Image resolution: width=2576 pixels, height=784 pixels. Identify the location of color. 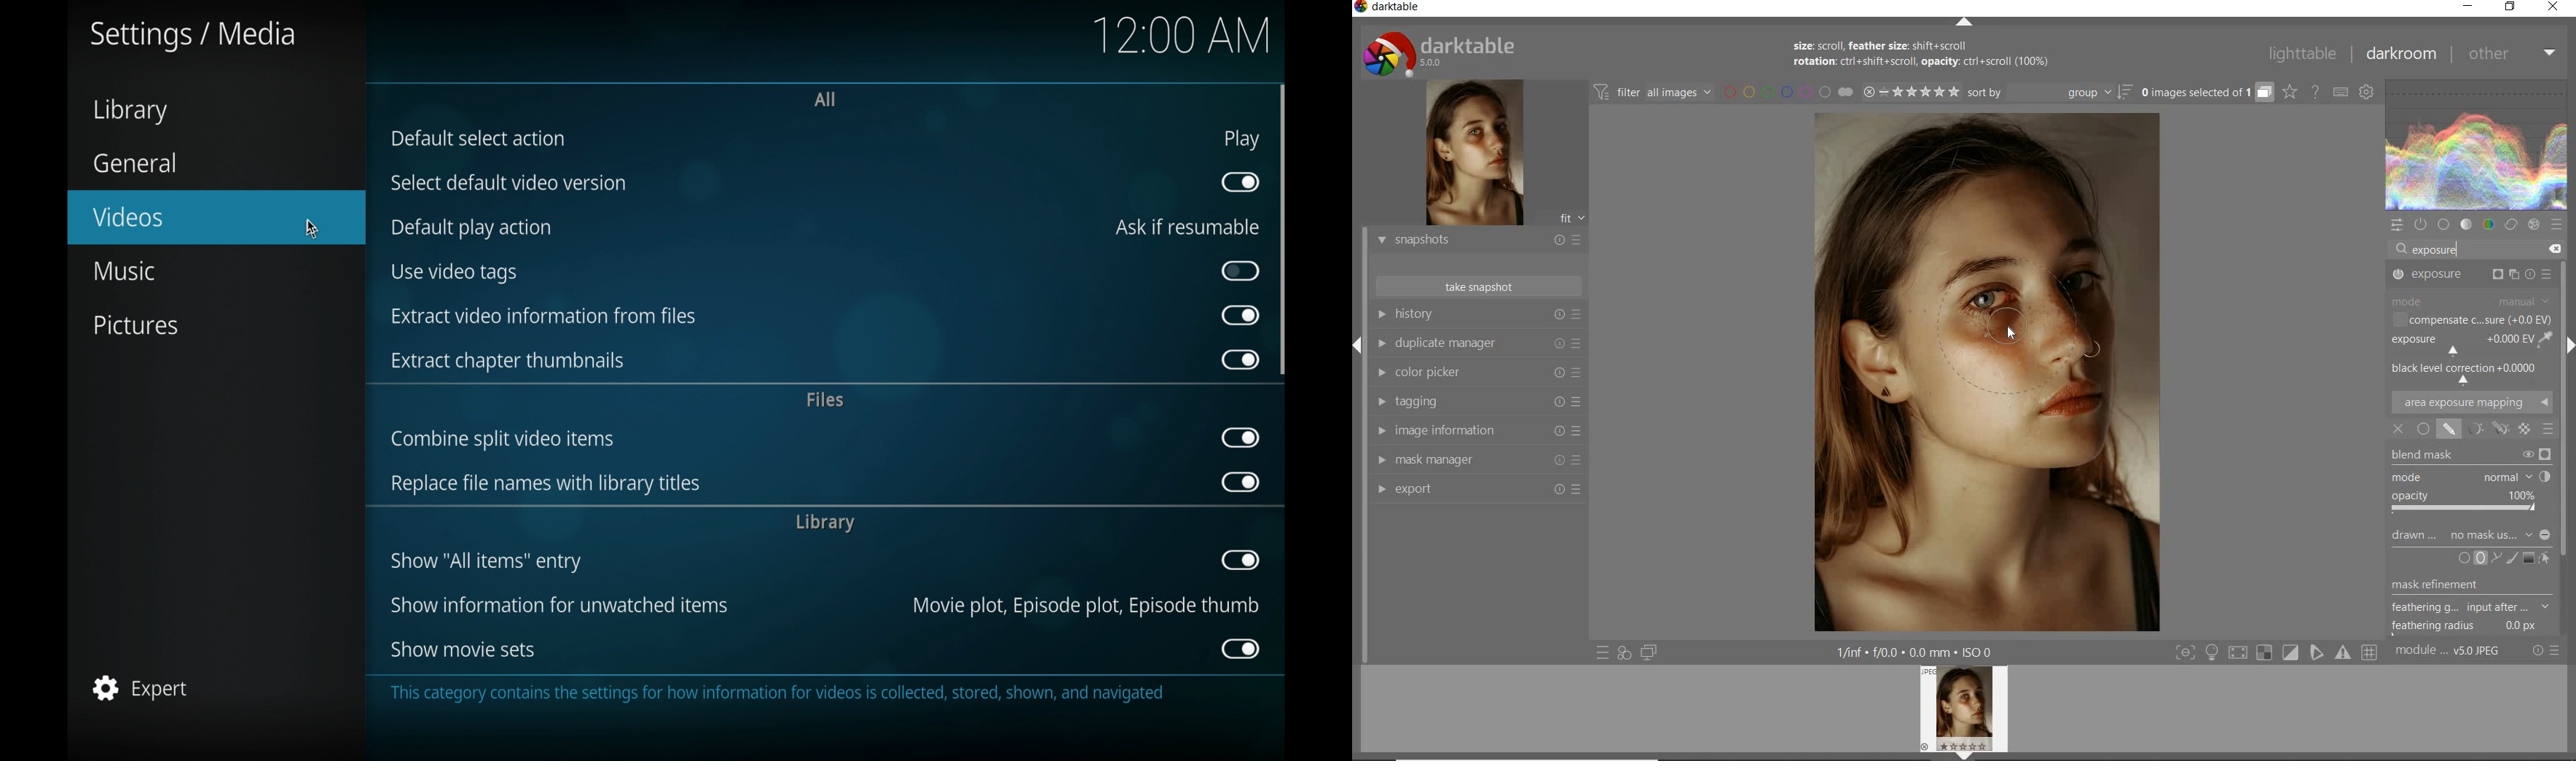
(2489, 224).